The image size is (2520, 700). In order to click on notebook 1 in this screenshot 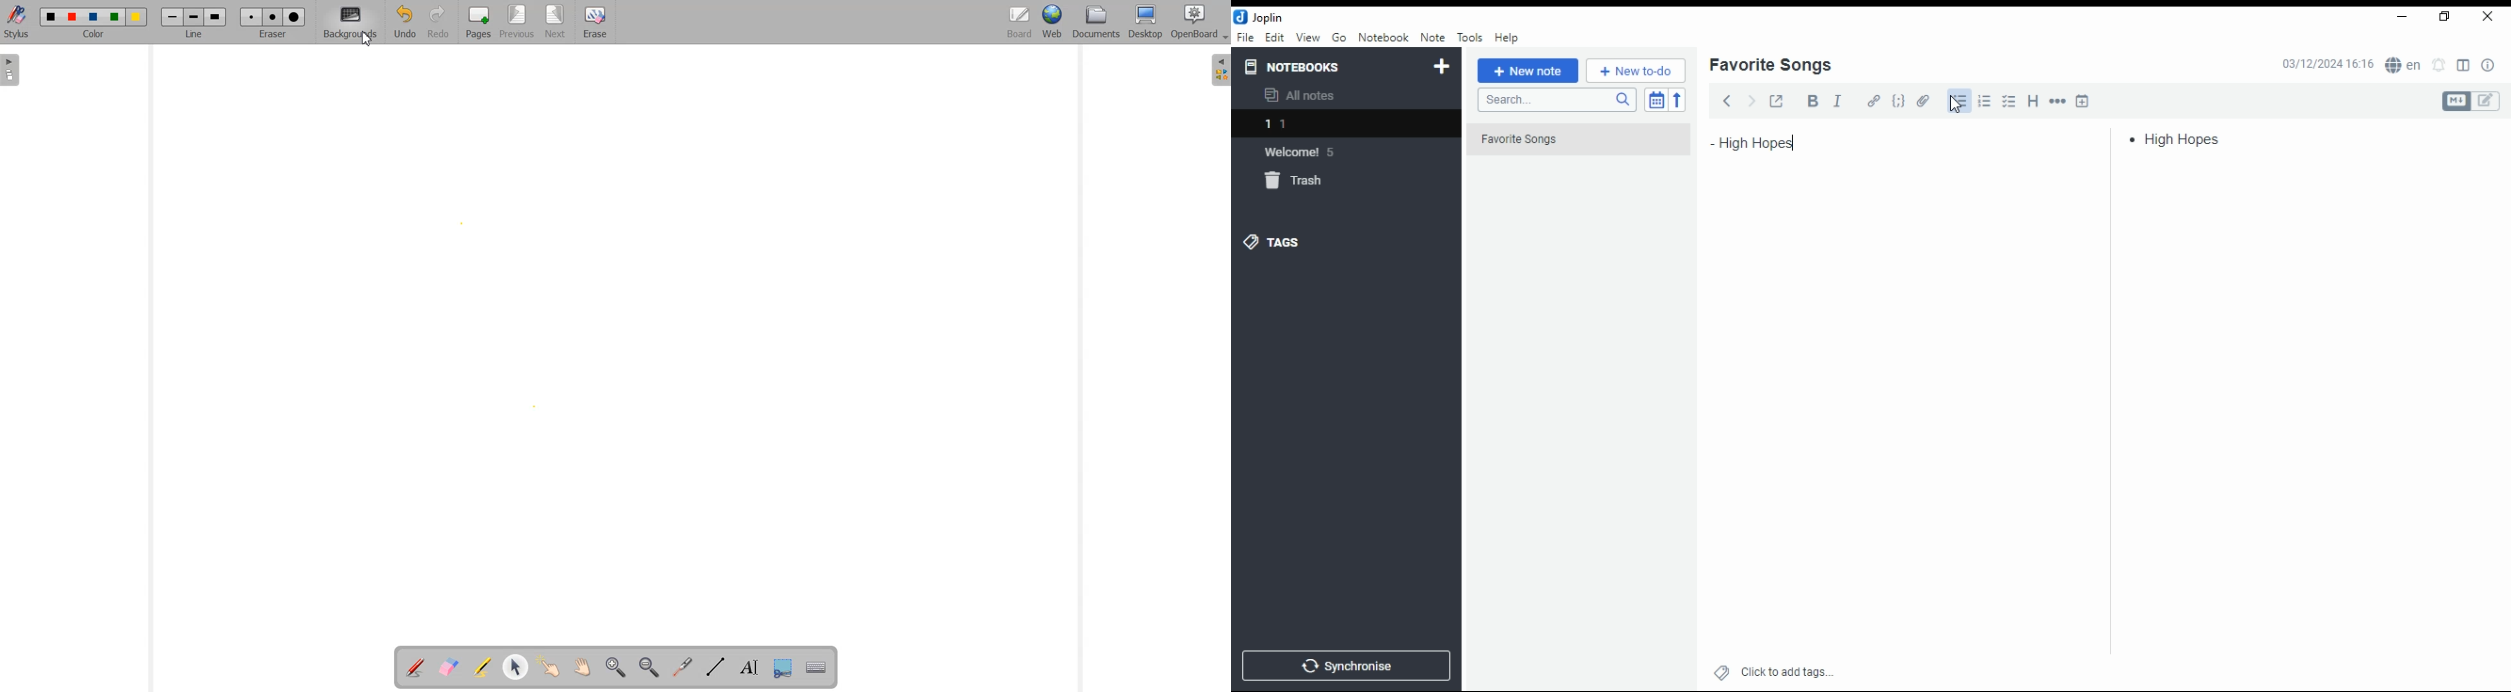, I will do `click(1304, 126)`.